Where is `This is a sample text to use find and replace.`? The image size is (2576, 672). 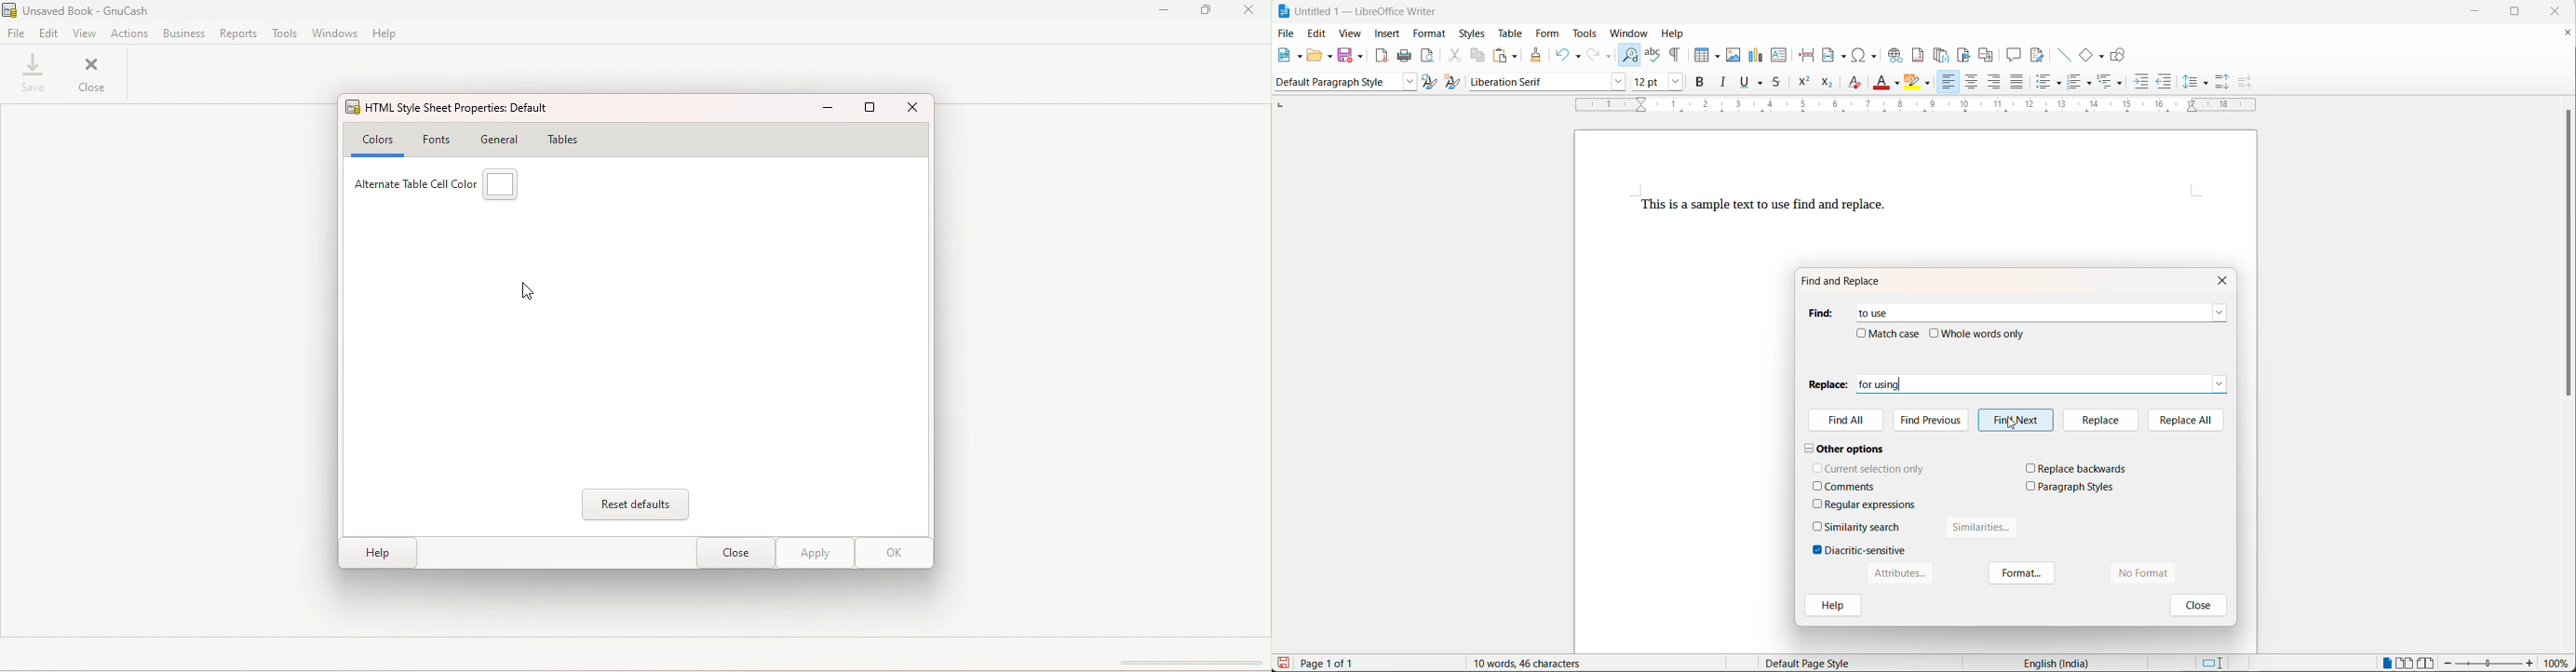
This is a sample text to use find and replace. is located at coordinates (1763, 206).